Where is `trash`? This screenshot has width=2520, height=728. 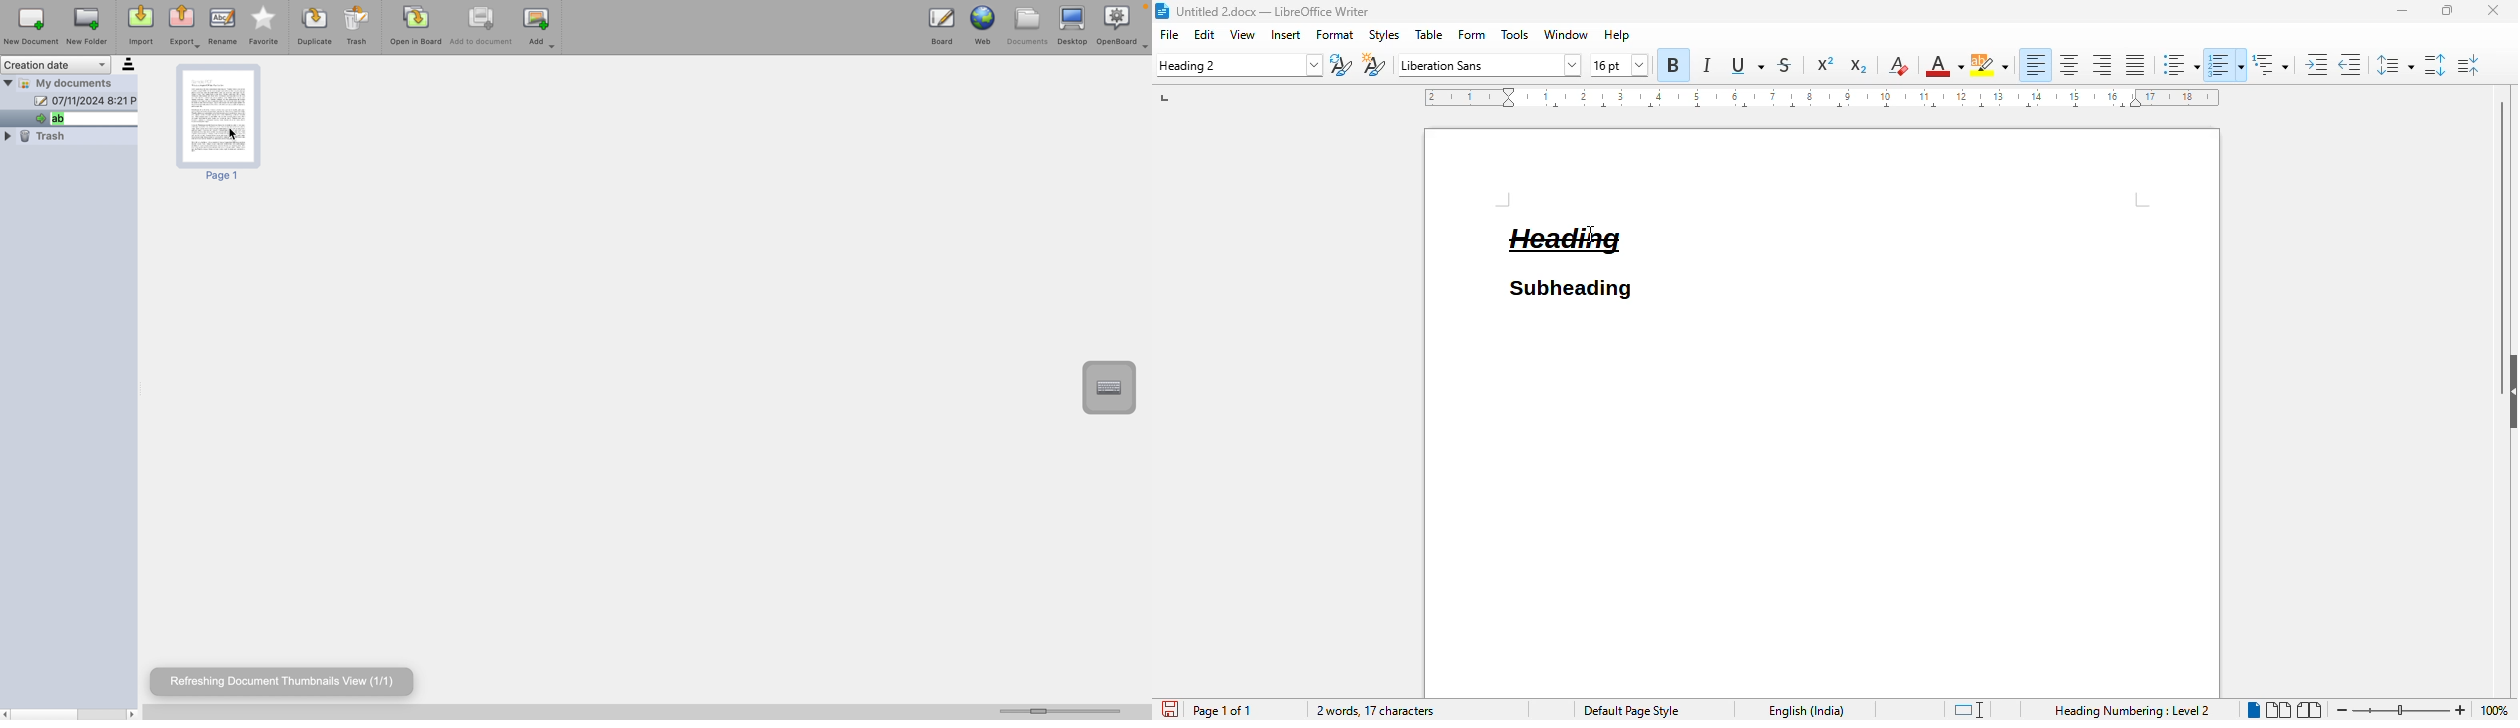
trash is located at coordinates (67, 138).